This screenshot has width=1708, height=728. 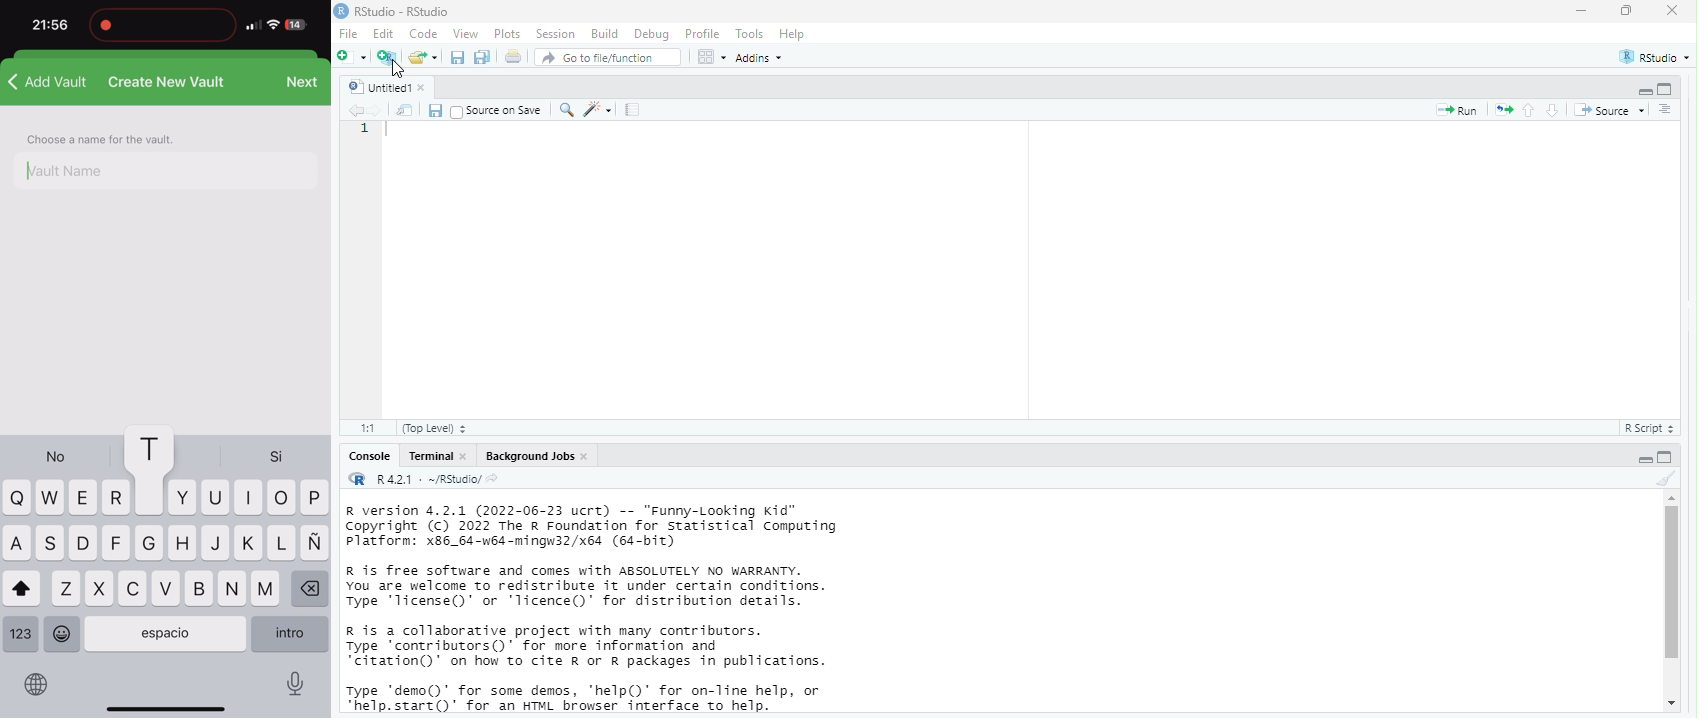 I want to click on information about R and it's license, so click(x=595, y=587).